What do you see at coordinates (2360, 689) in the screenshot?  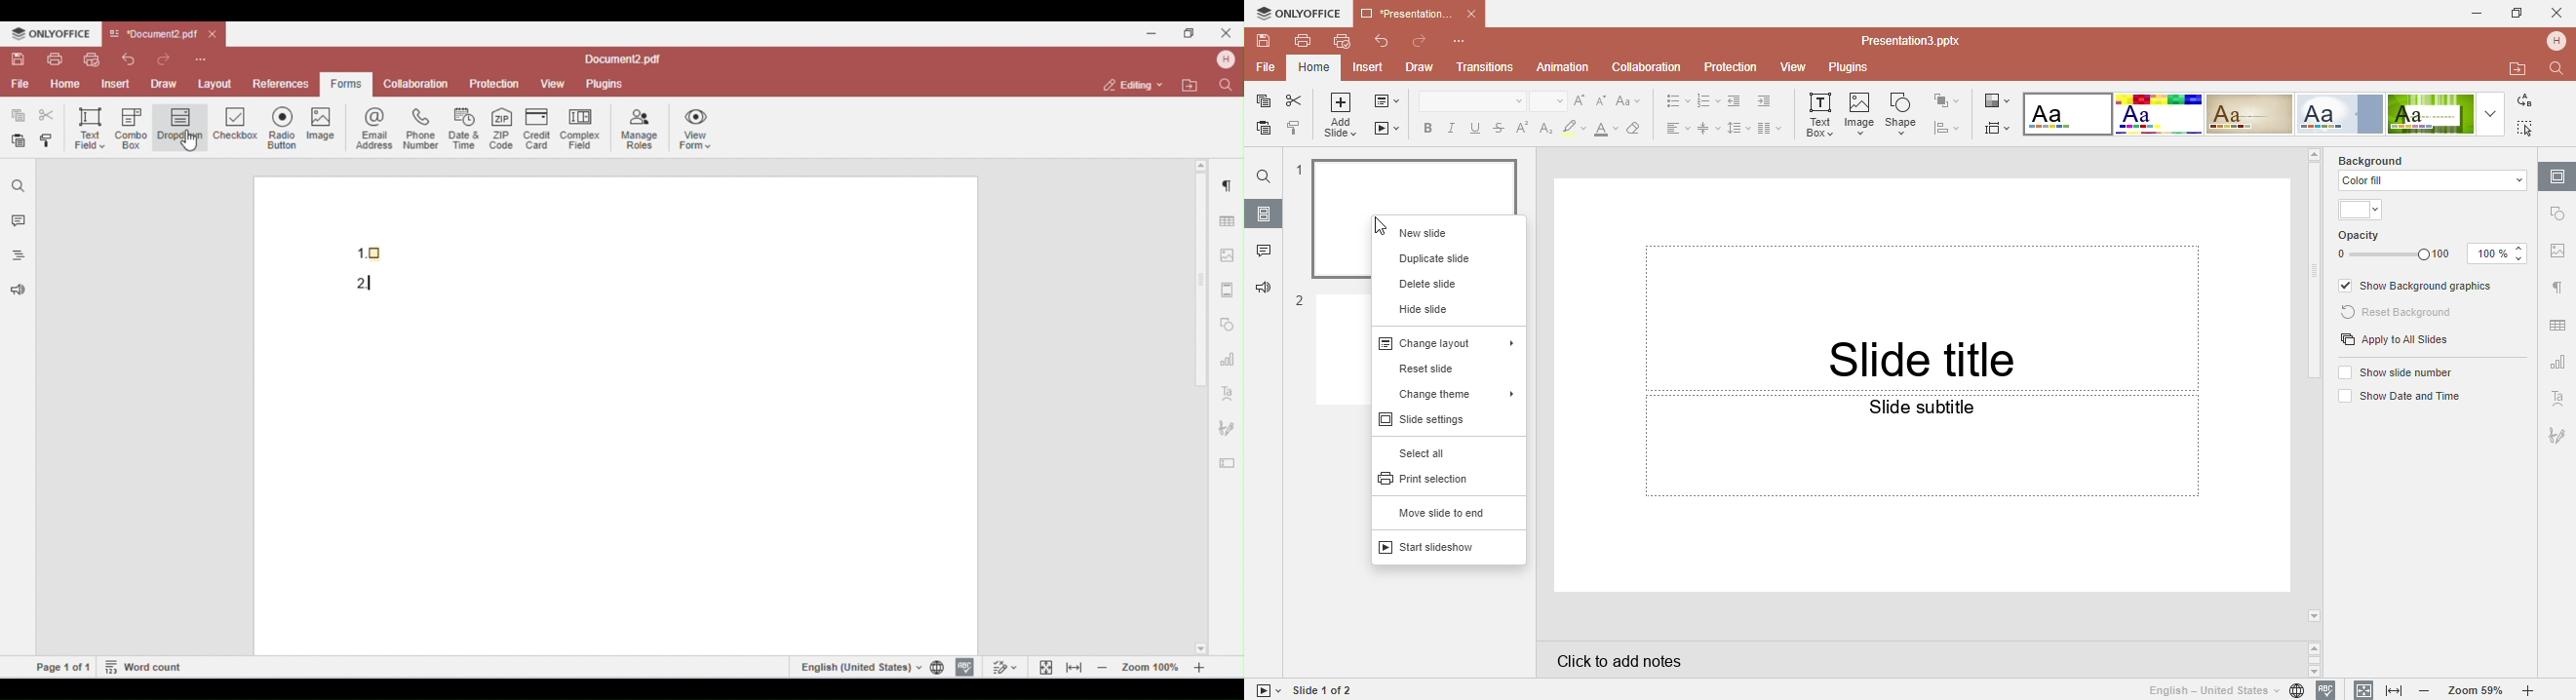 I see `Fit to slidee` at bounding box center [2360, 689].